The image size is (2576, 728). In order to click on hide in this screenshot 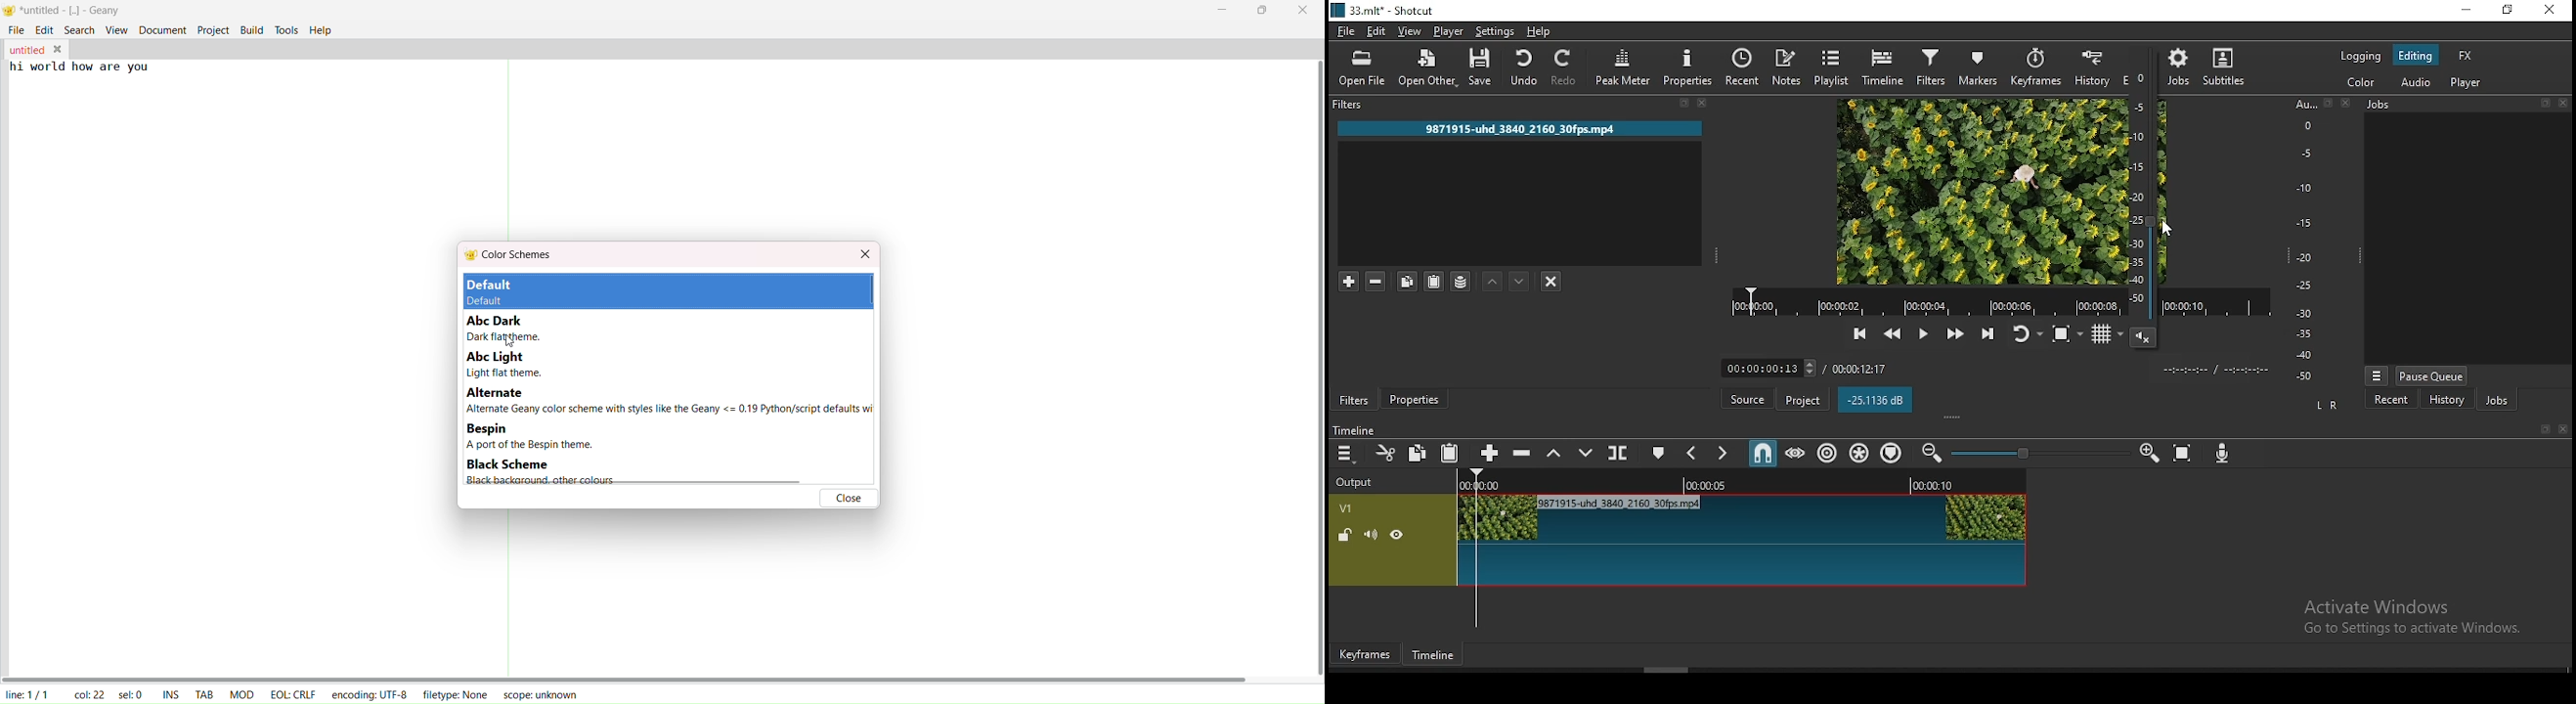, I will do `click(1397, 535)`.